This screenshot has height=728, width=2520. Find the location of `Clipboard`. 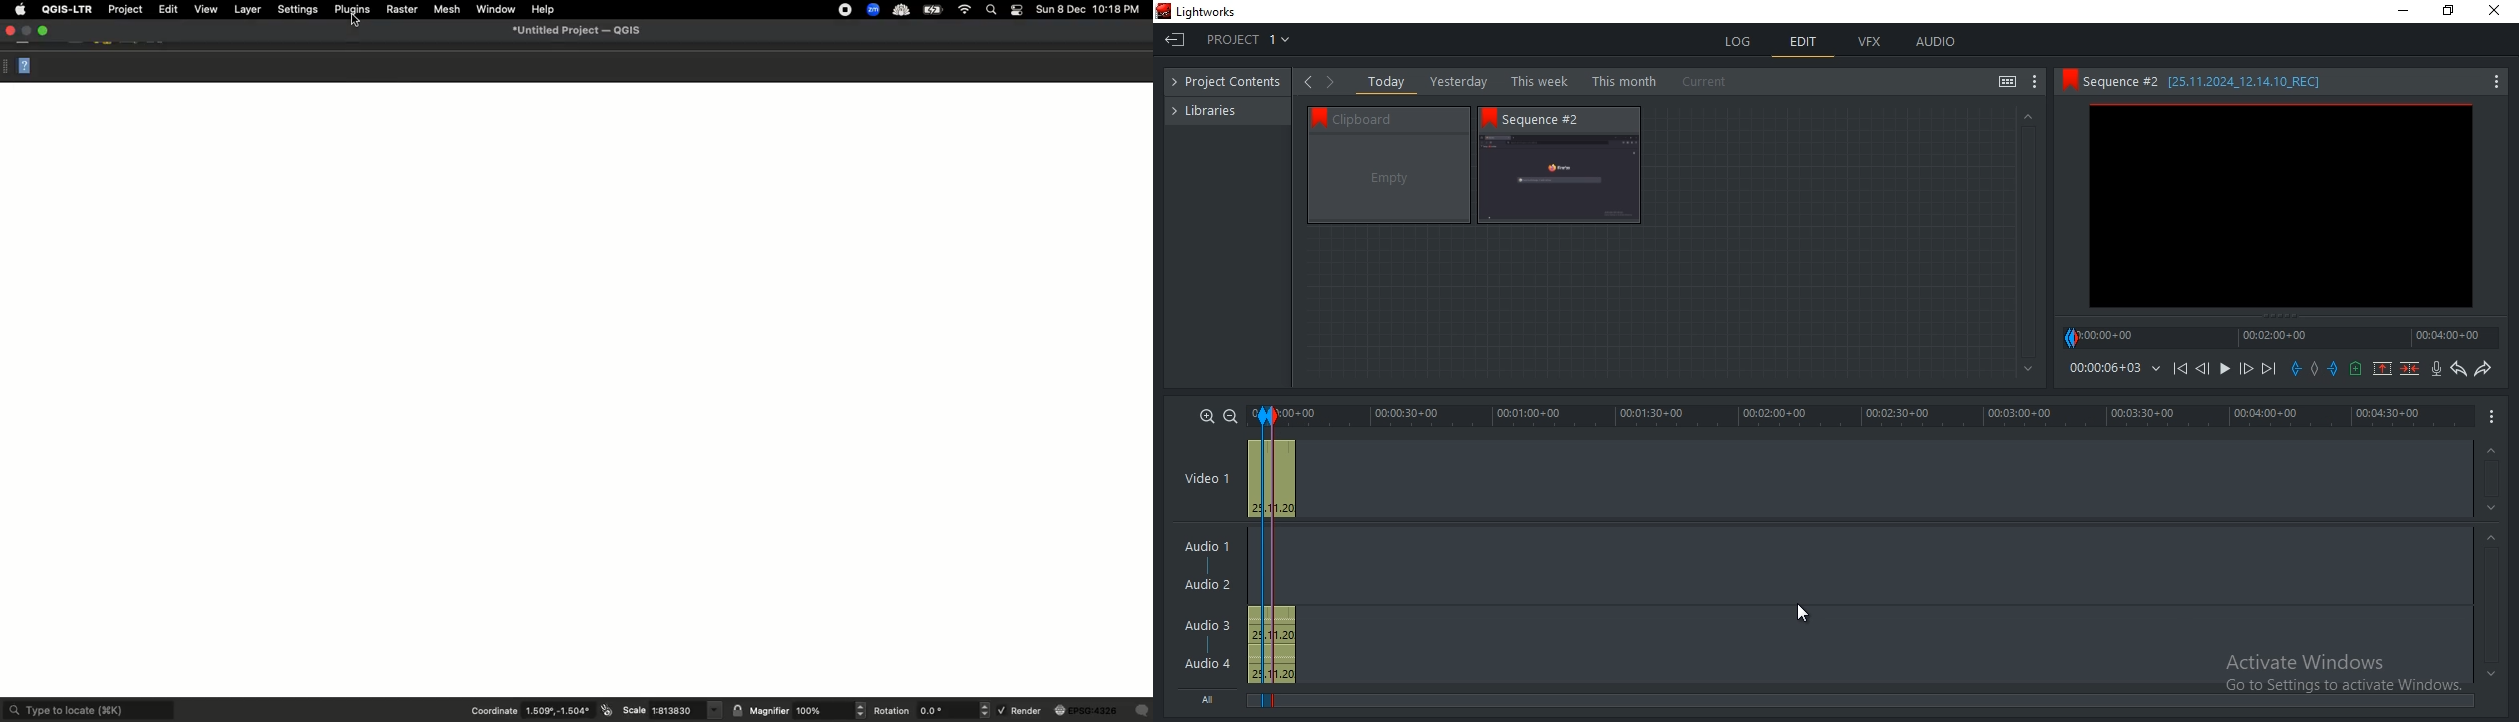

Clipboard is located at coordinates (1398, 118).